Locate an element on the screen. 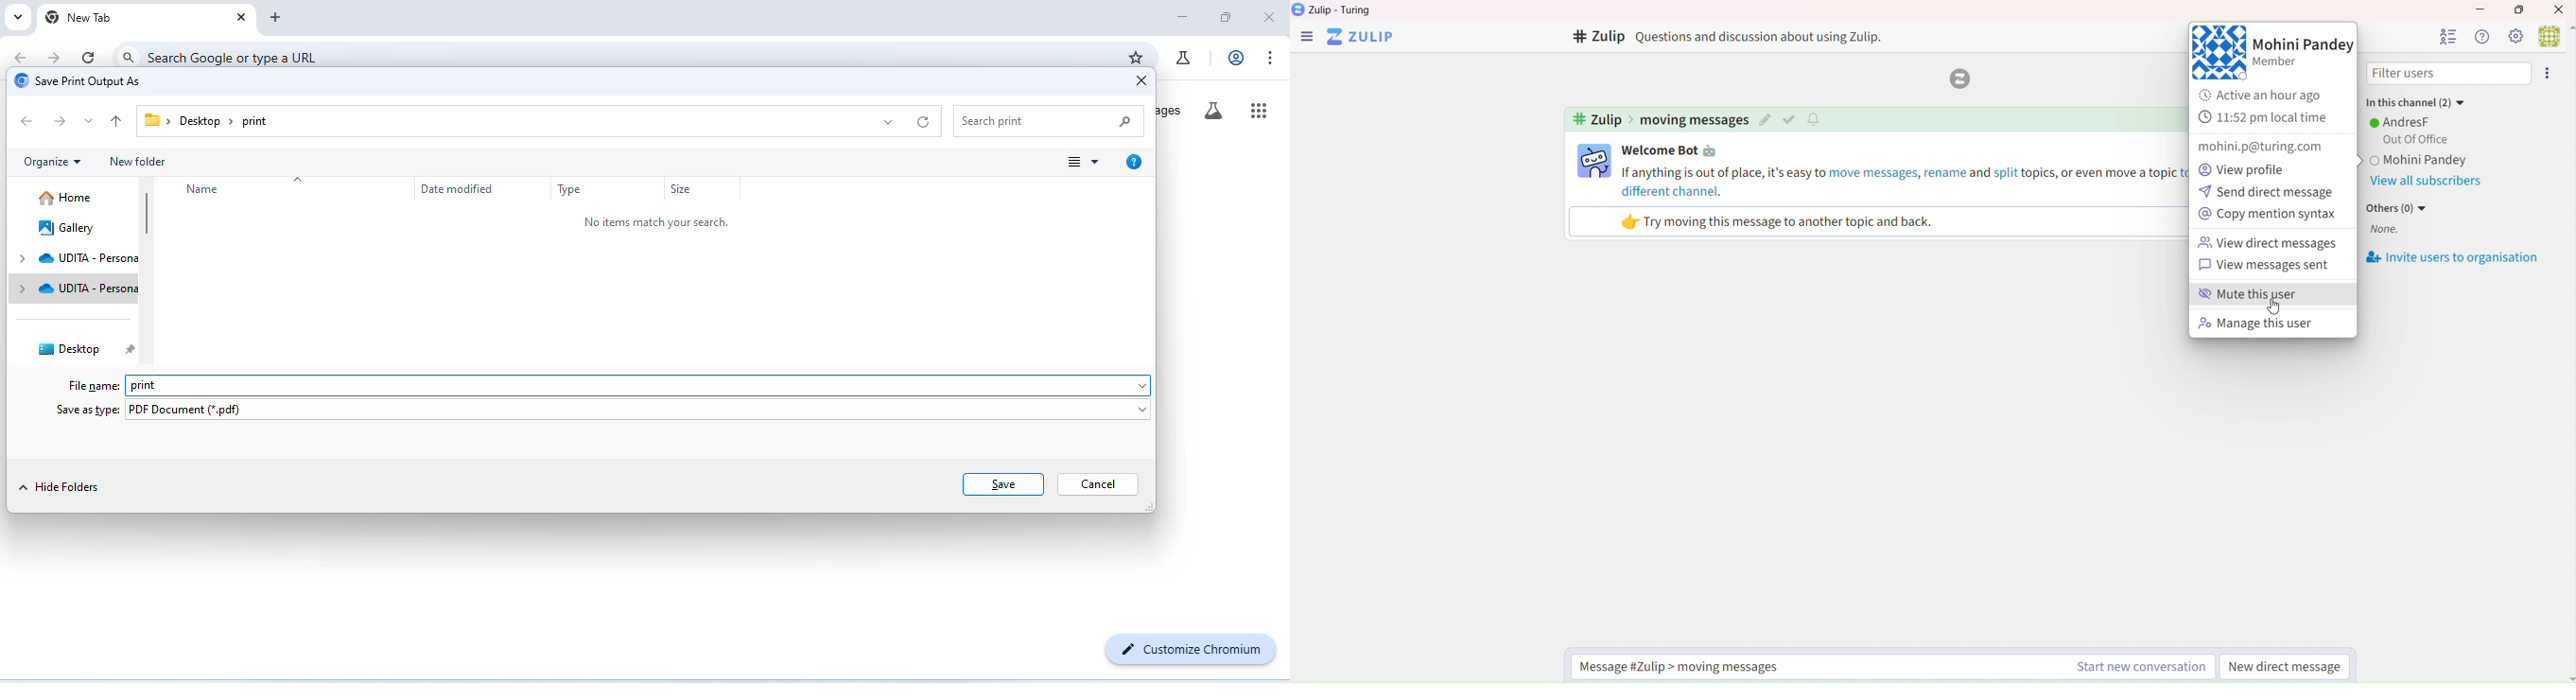 The width and height of the screenshot is (2576, 700). Invite users to organization is located at coordinates (2454, 258).